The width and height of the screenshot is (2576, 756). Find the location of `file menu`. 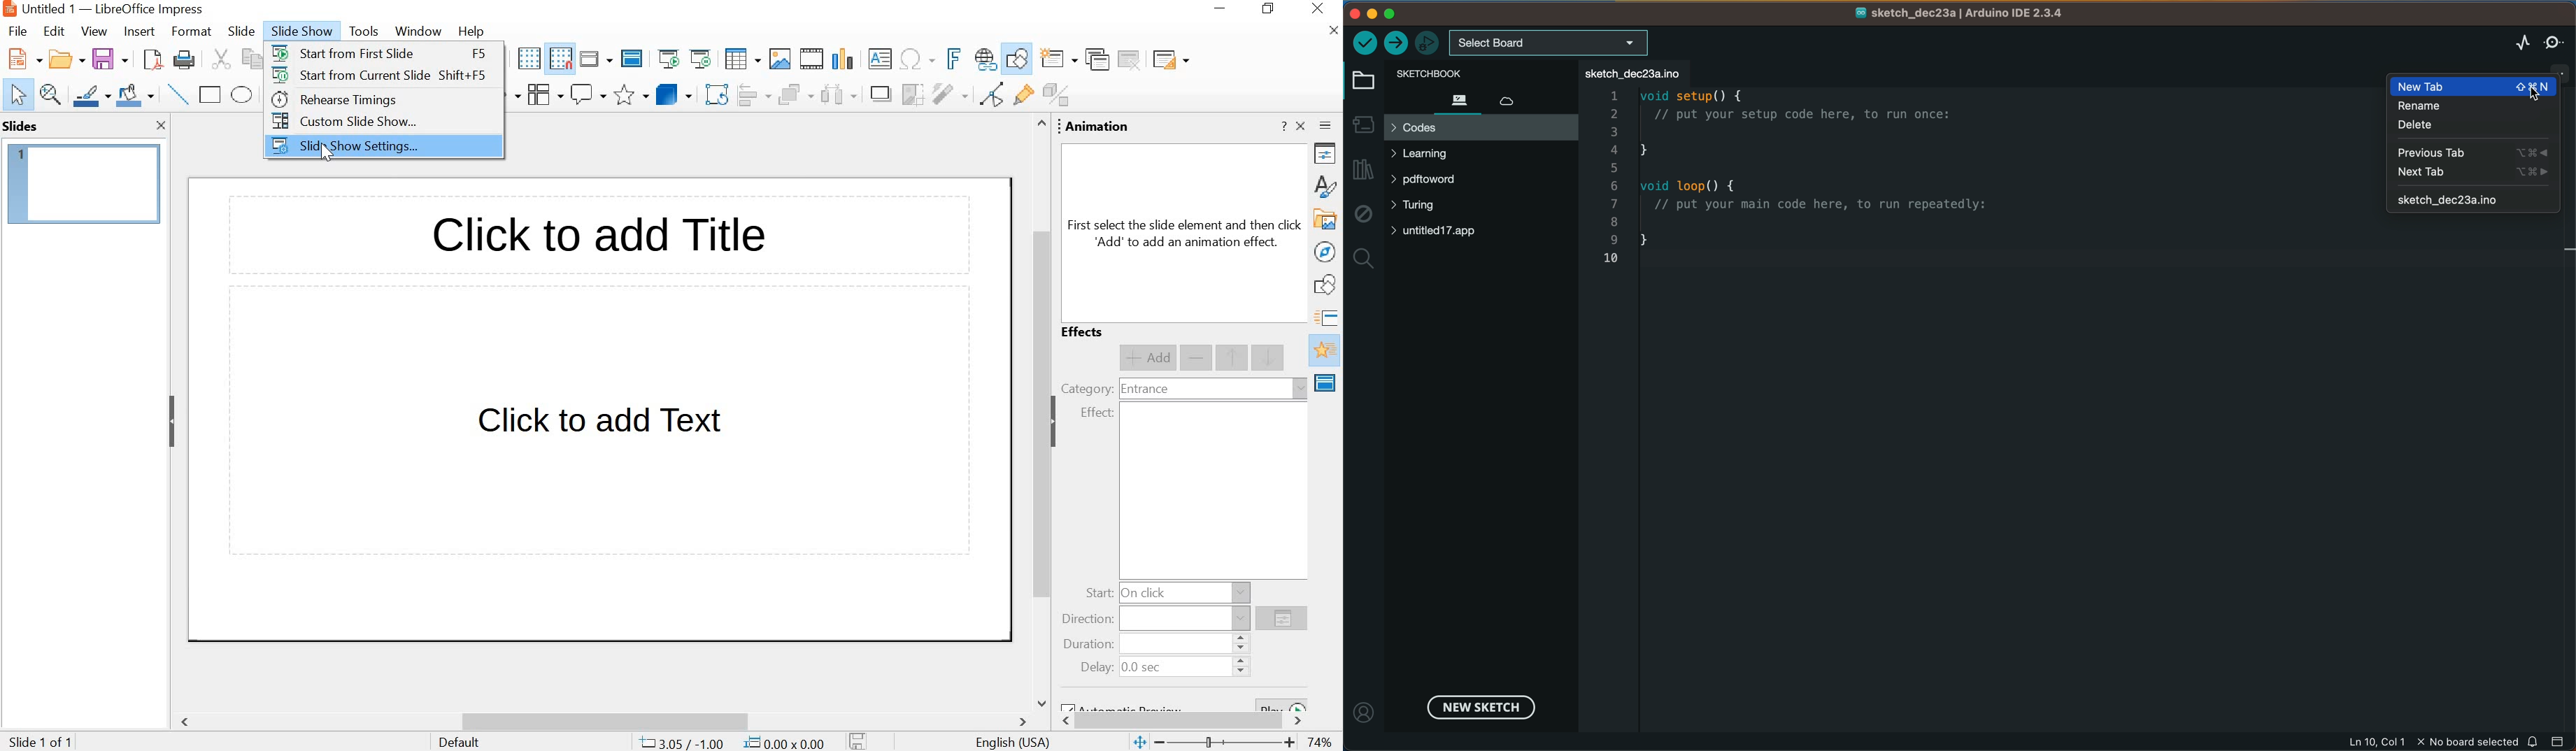

file menu is located at coordinates (22, 31).